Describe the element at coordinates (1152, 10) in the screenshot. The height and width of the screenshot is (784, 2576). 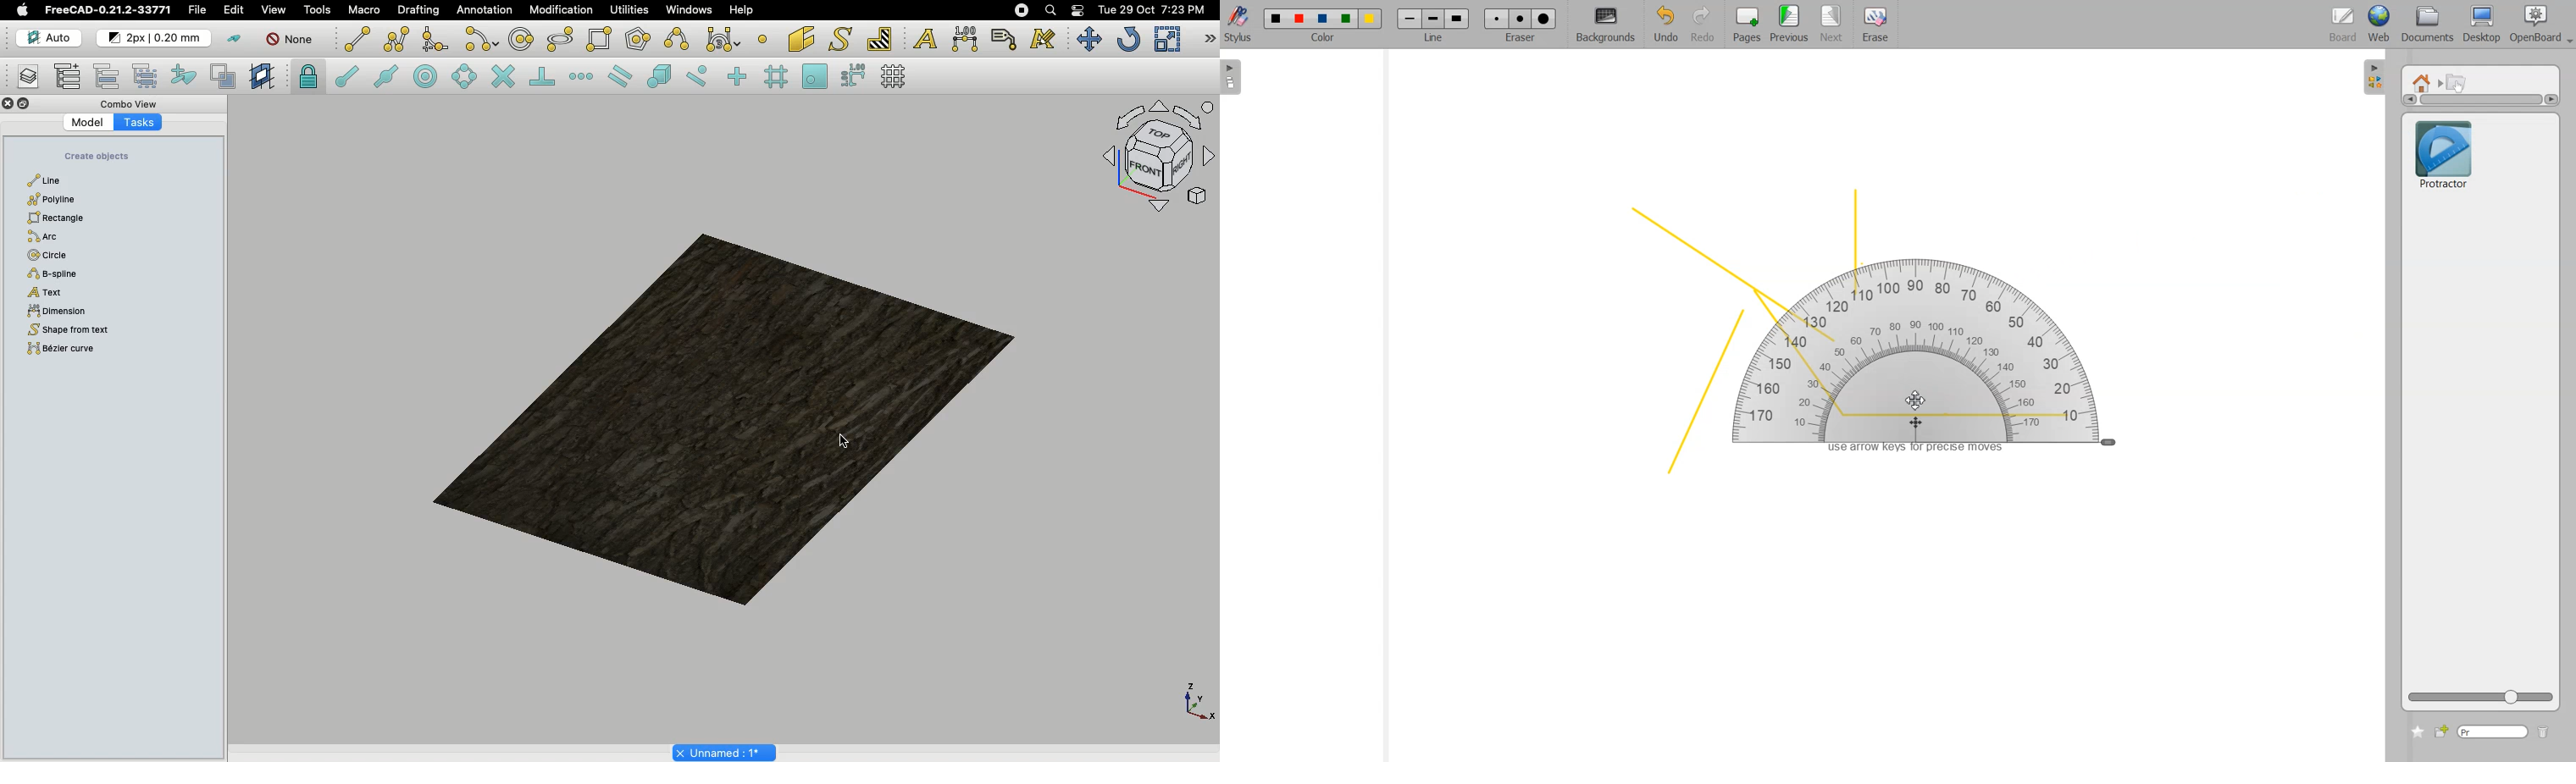
I see `Date/time` at that location.